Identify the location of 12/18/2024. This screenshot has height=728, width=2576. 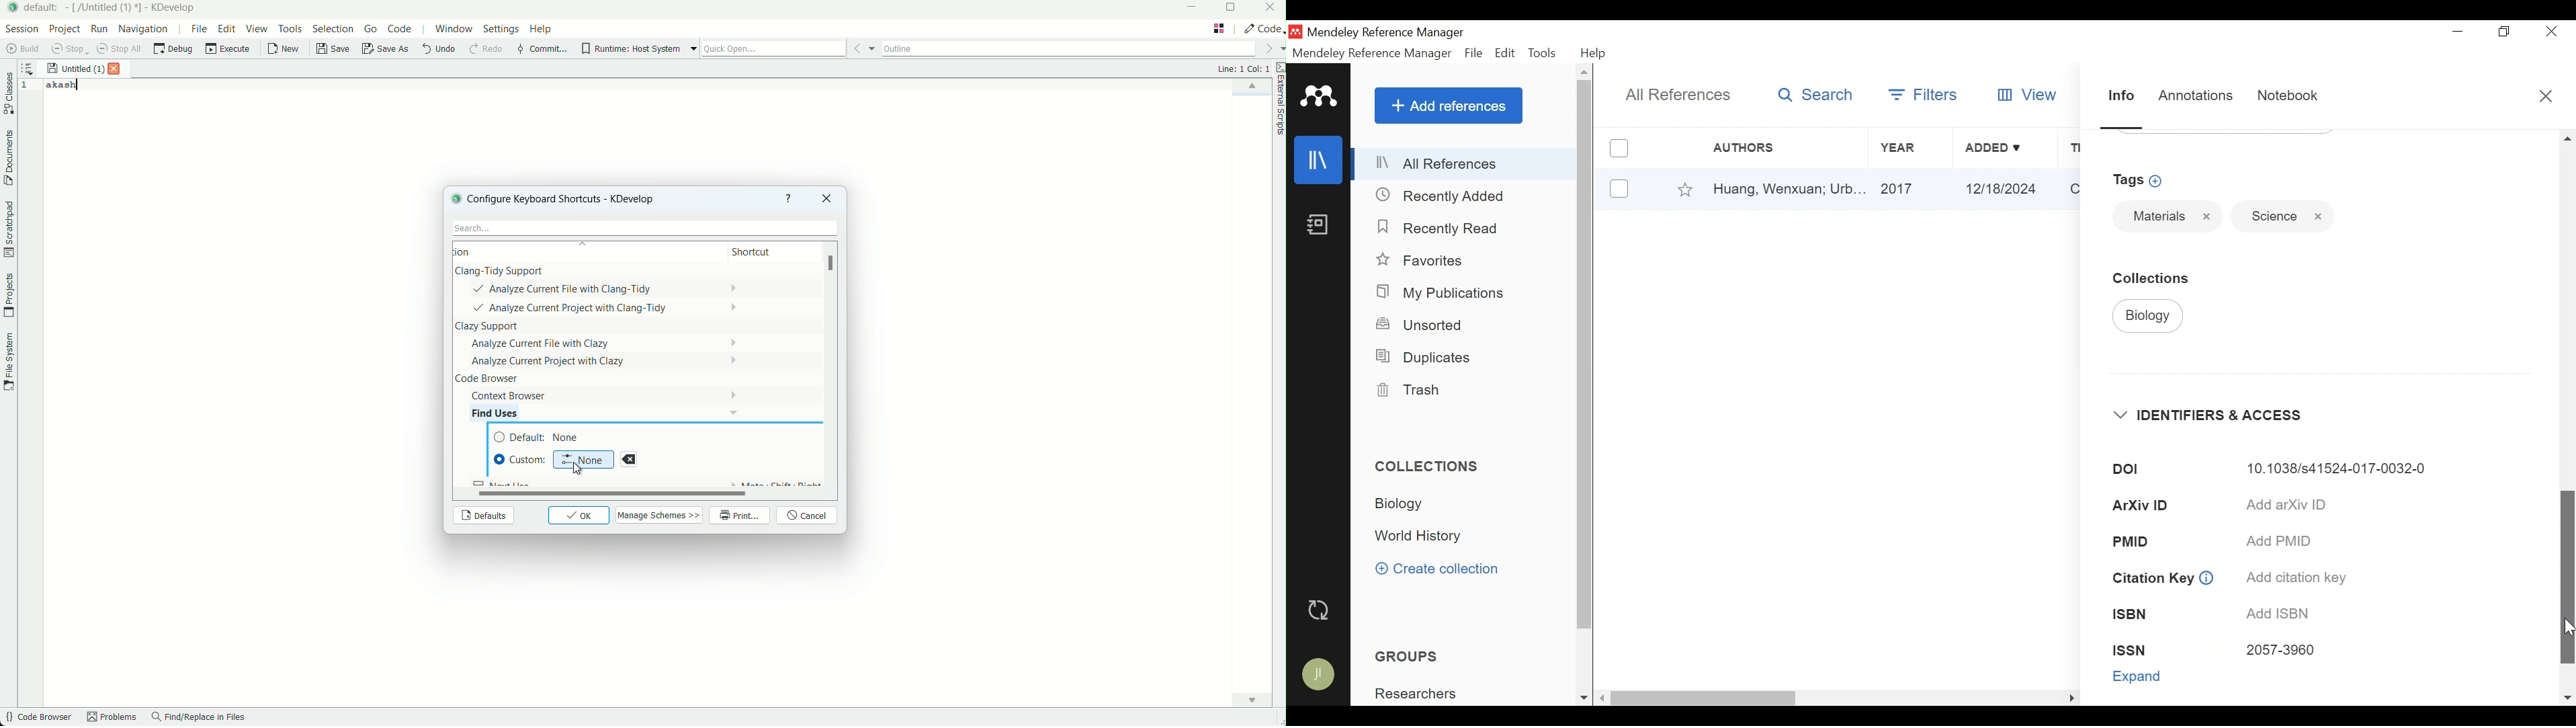
(2005, 188).